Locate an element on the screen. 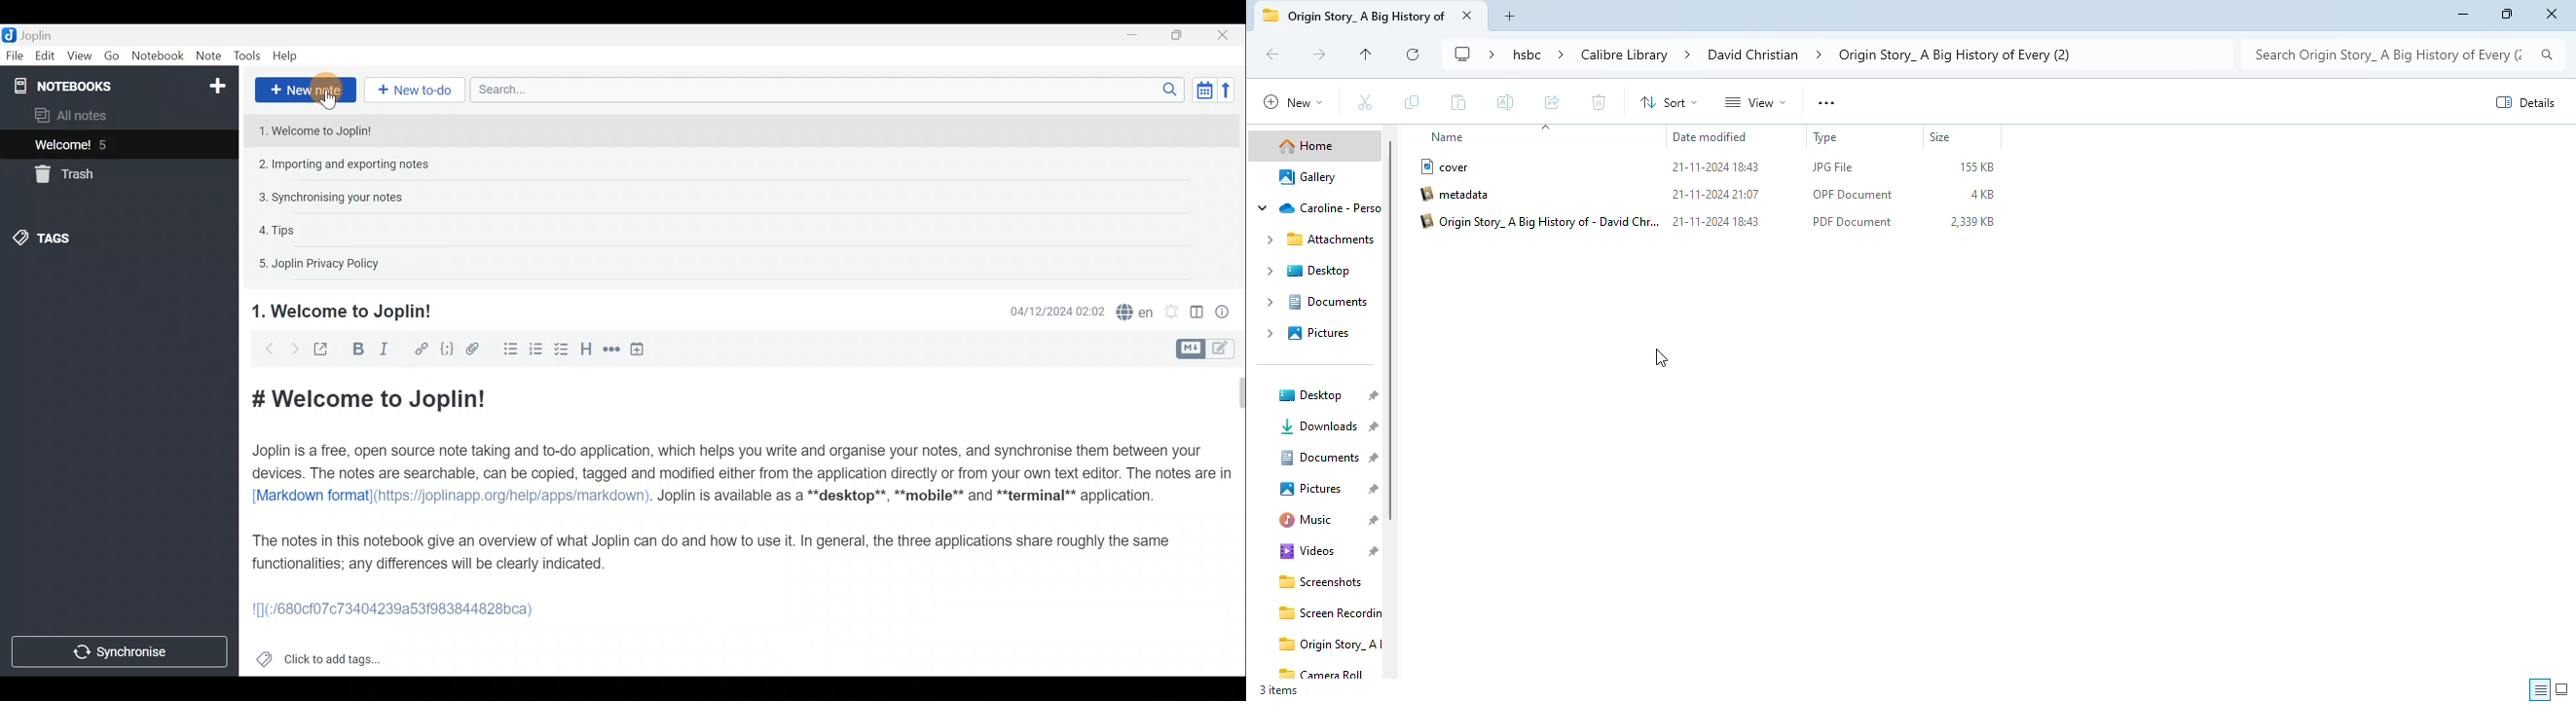 The width and height of the screenshot is (2576, 728). sort is located at coordinates (1670, 102).